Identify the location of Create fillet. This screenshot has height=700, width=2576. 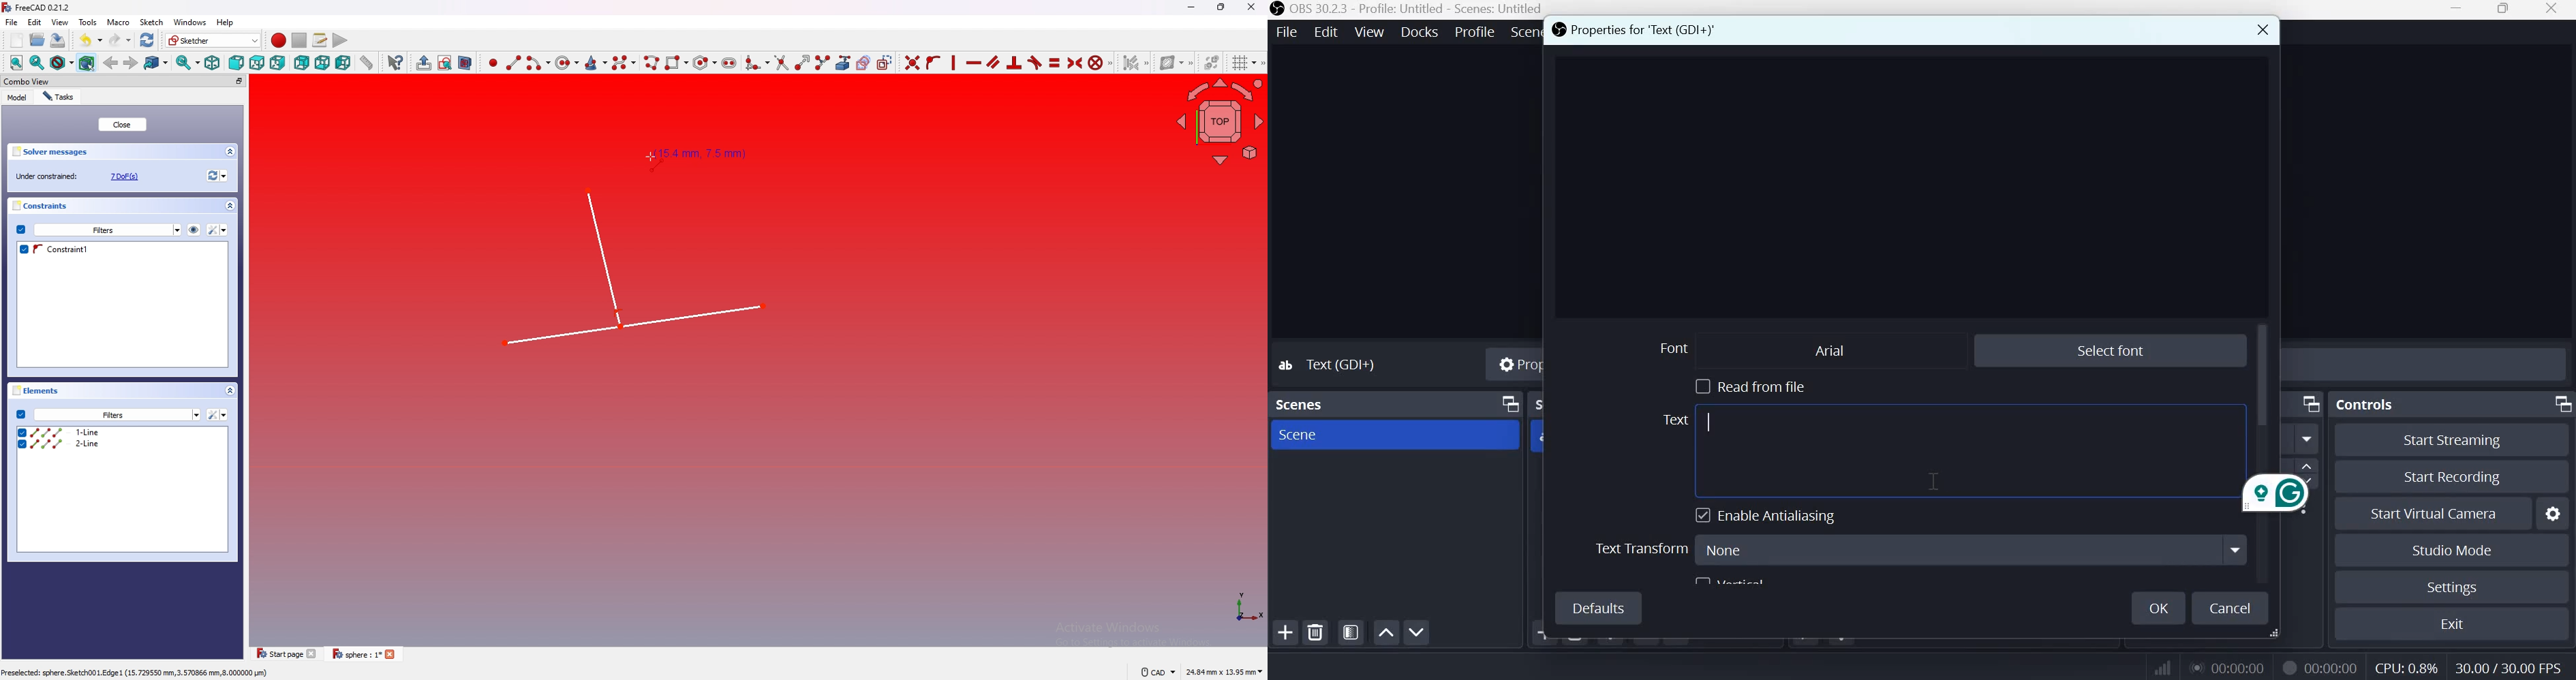
(756, 61).